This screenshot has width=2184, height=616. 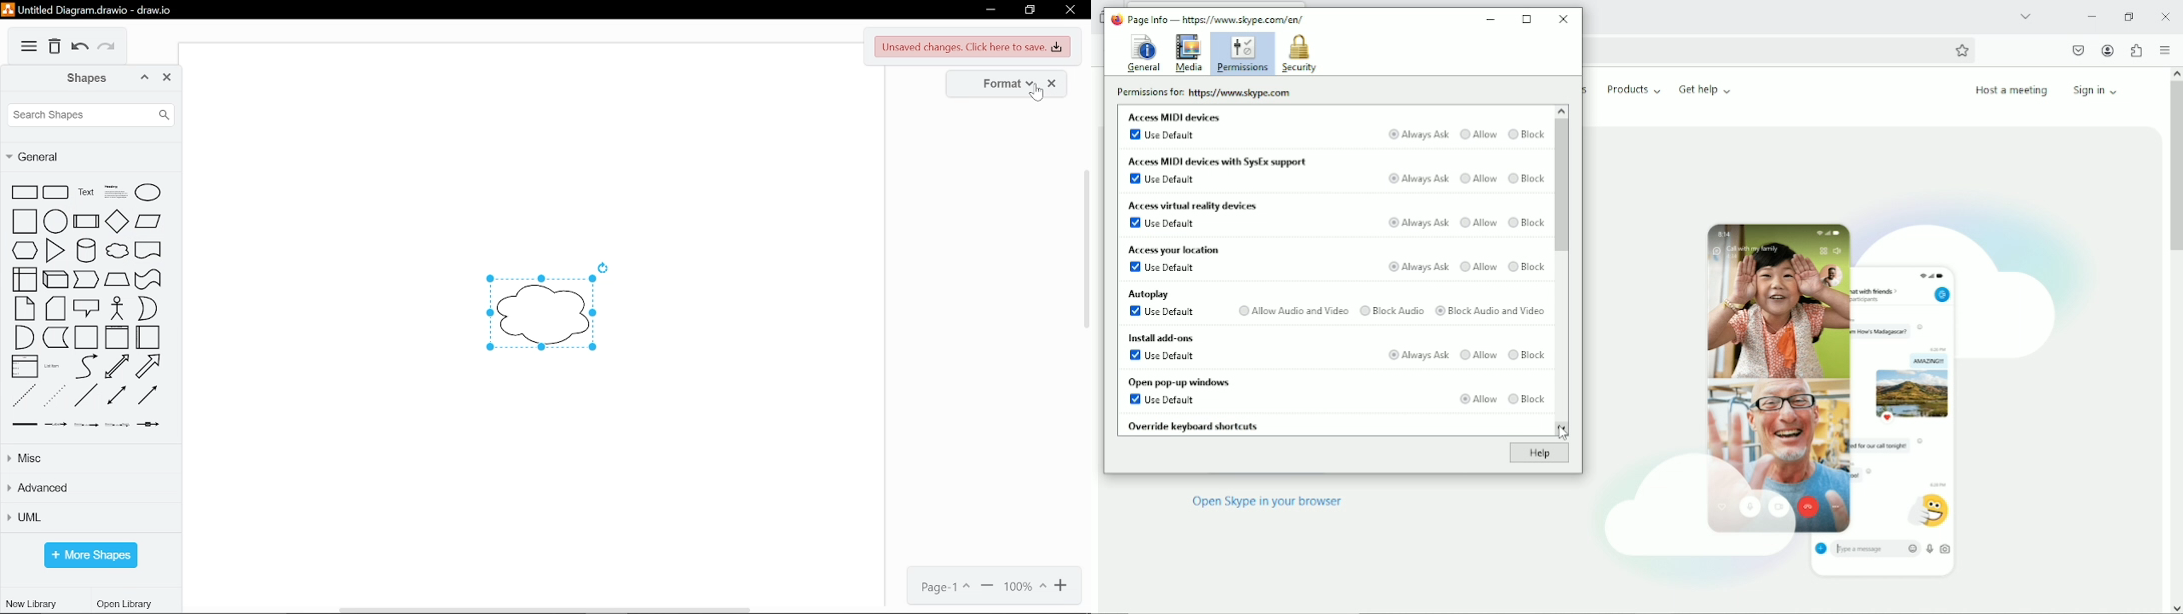 I want to click on Always ask, so click(x=1414, y=267).